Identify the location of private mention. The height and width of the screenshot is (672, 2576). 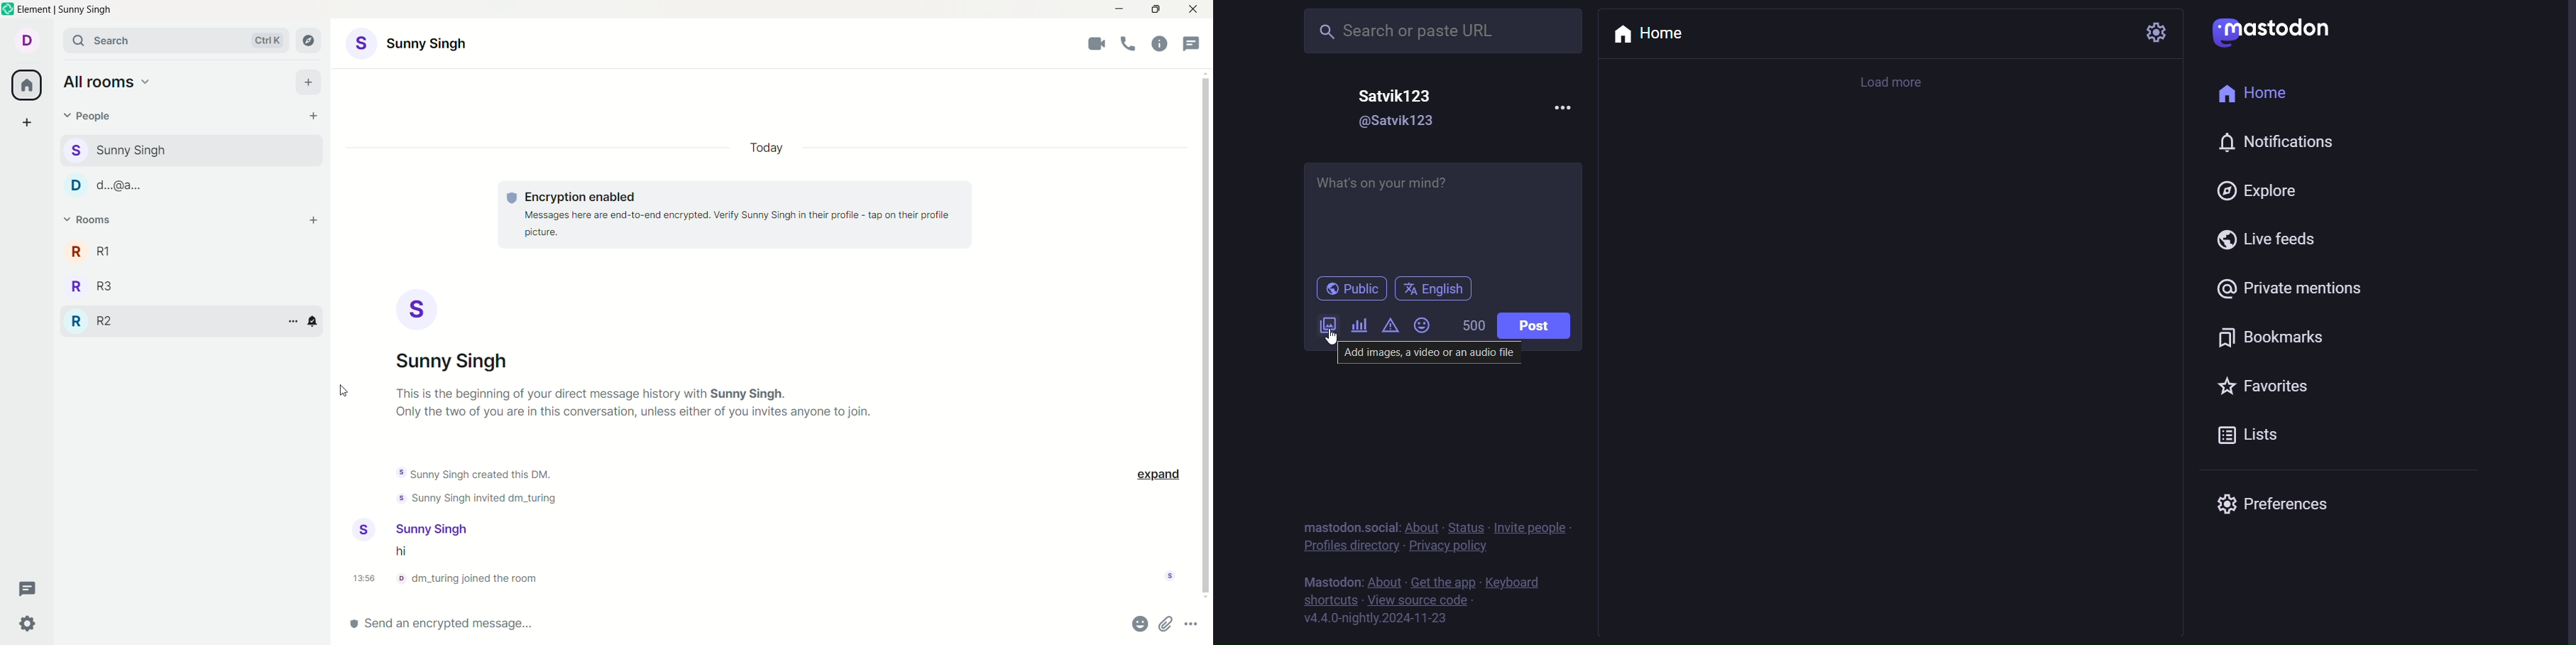
(2286, 287).